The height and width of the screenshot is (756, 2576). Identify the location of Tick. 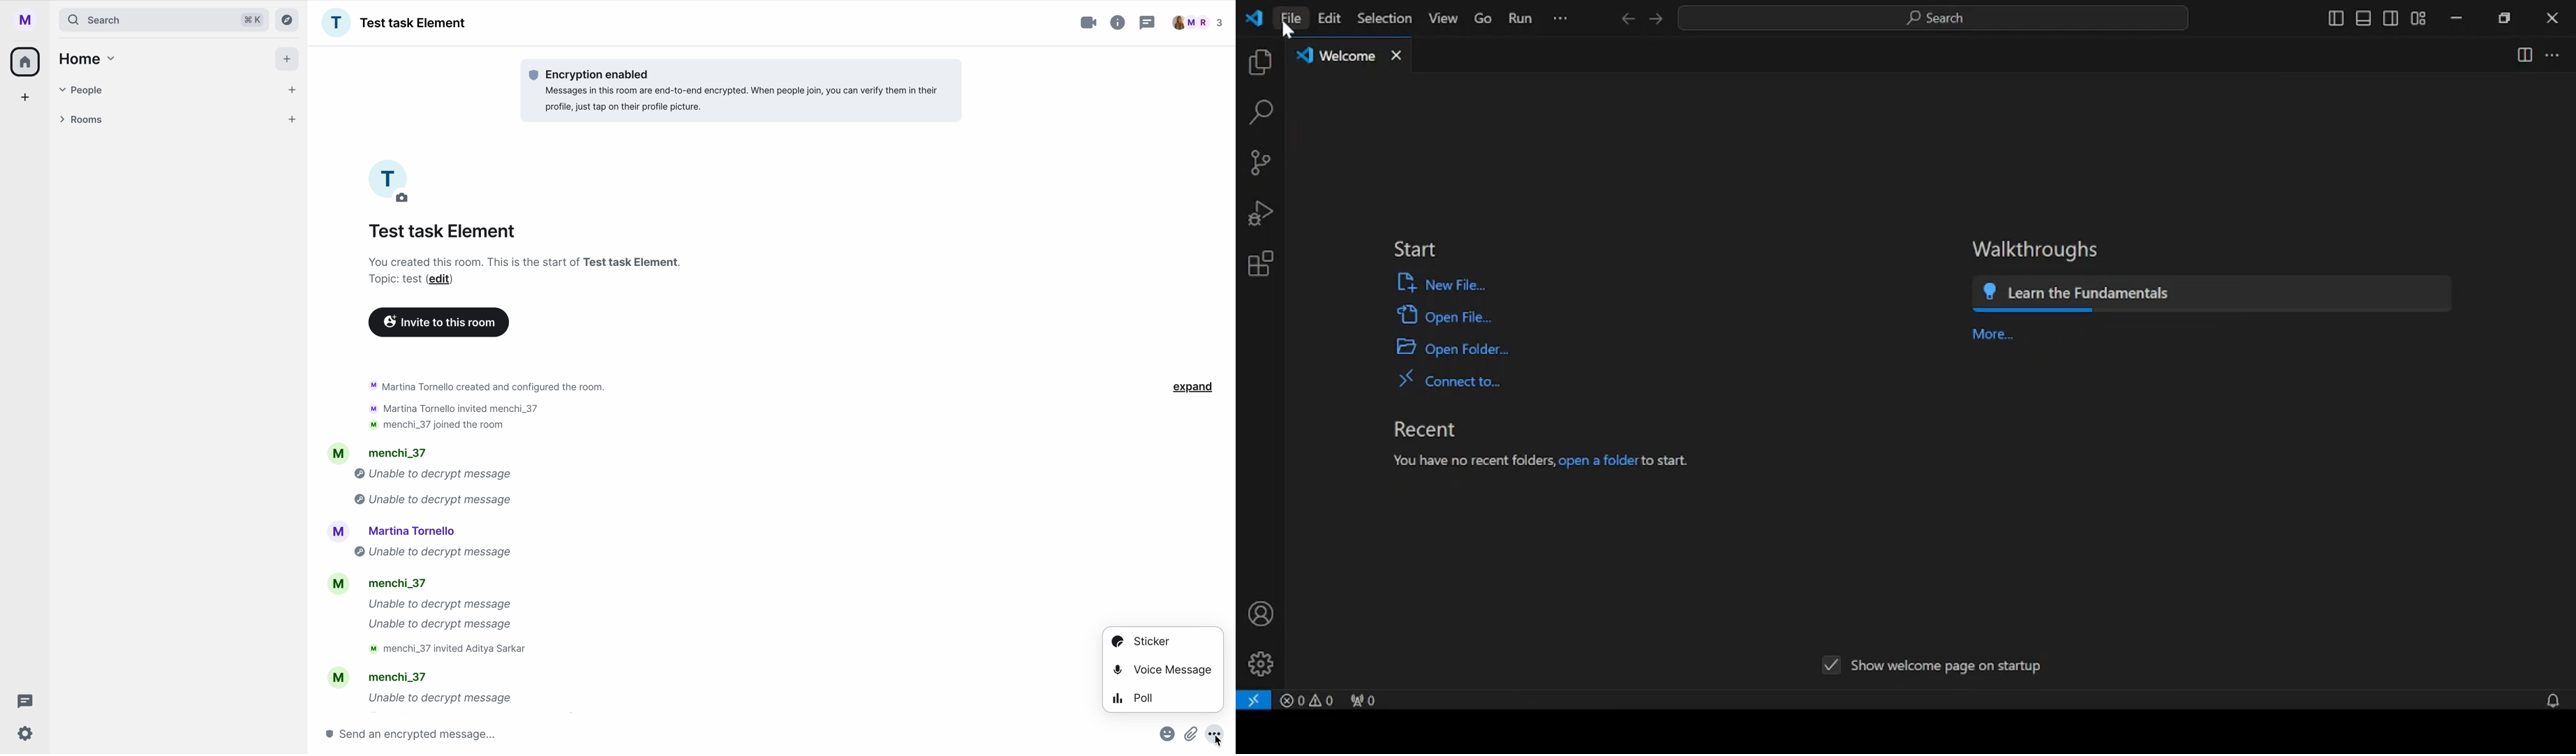
(1828, 663).